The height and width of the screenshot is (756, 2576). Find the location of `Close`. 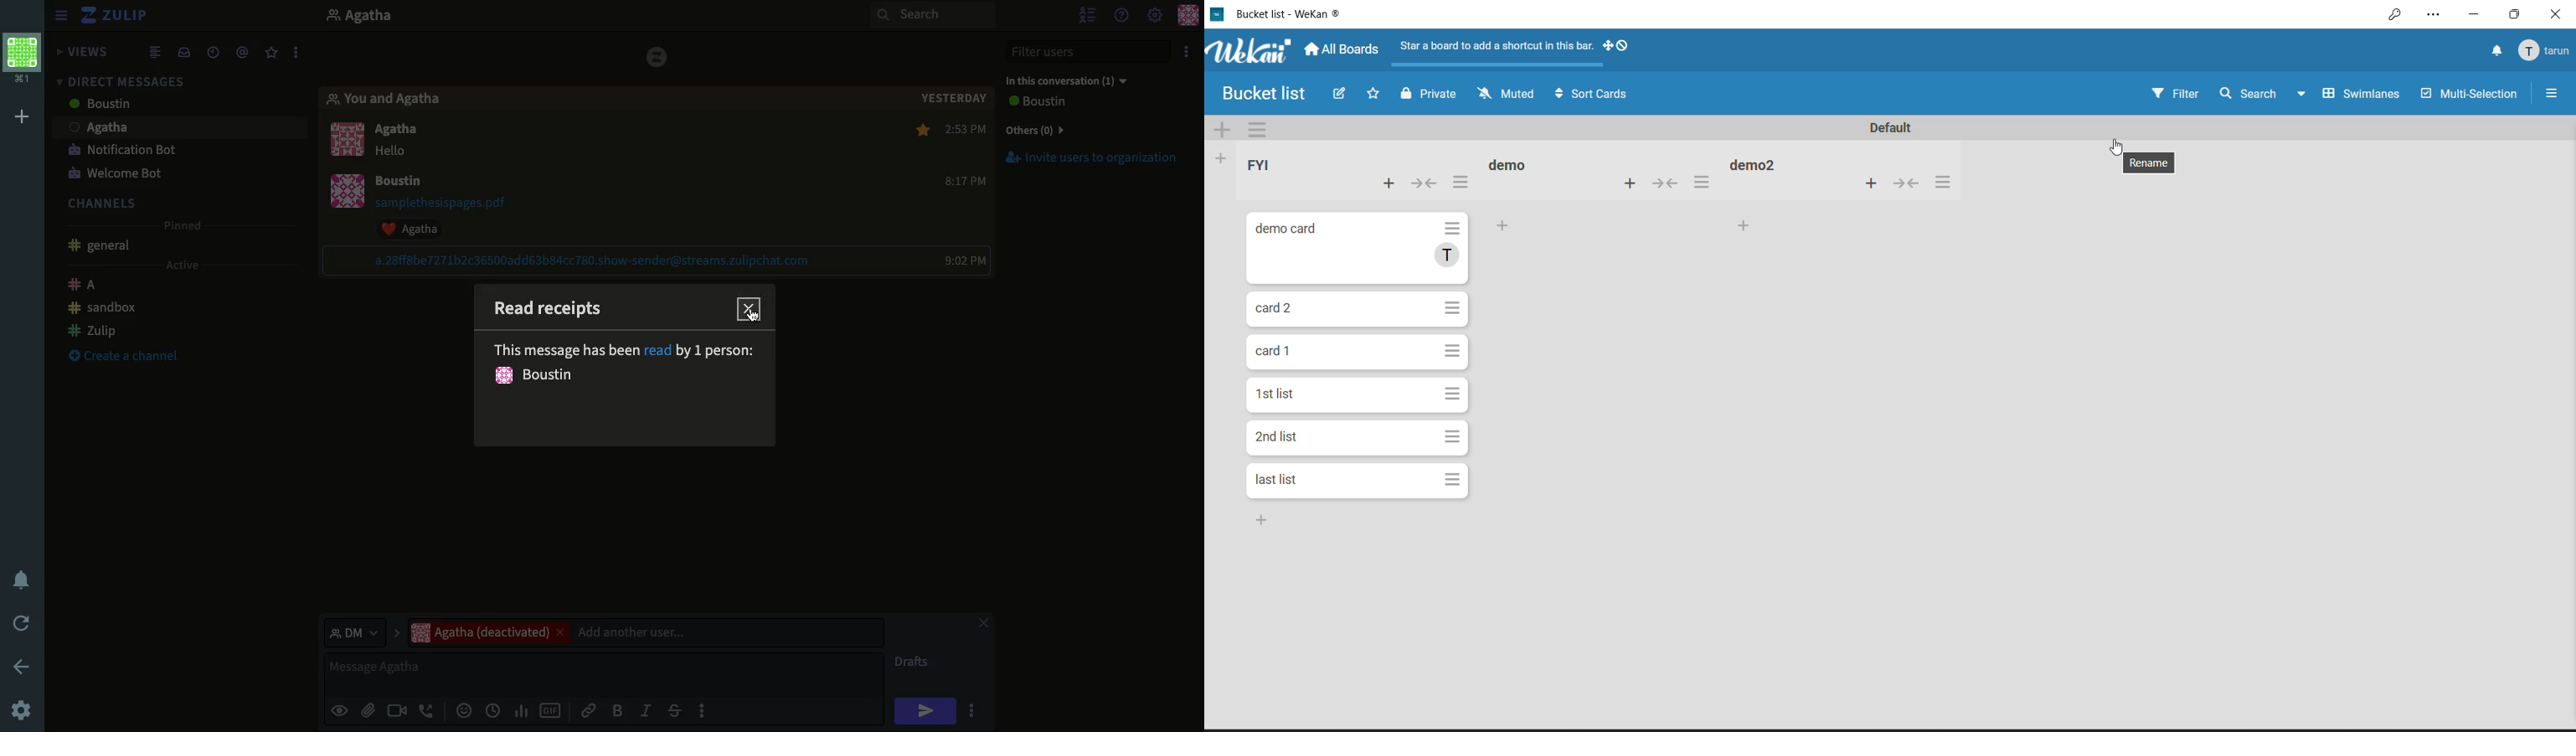

Close is located at coordinates (750, 308).